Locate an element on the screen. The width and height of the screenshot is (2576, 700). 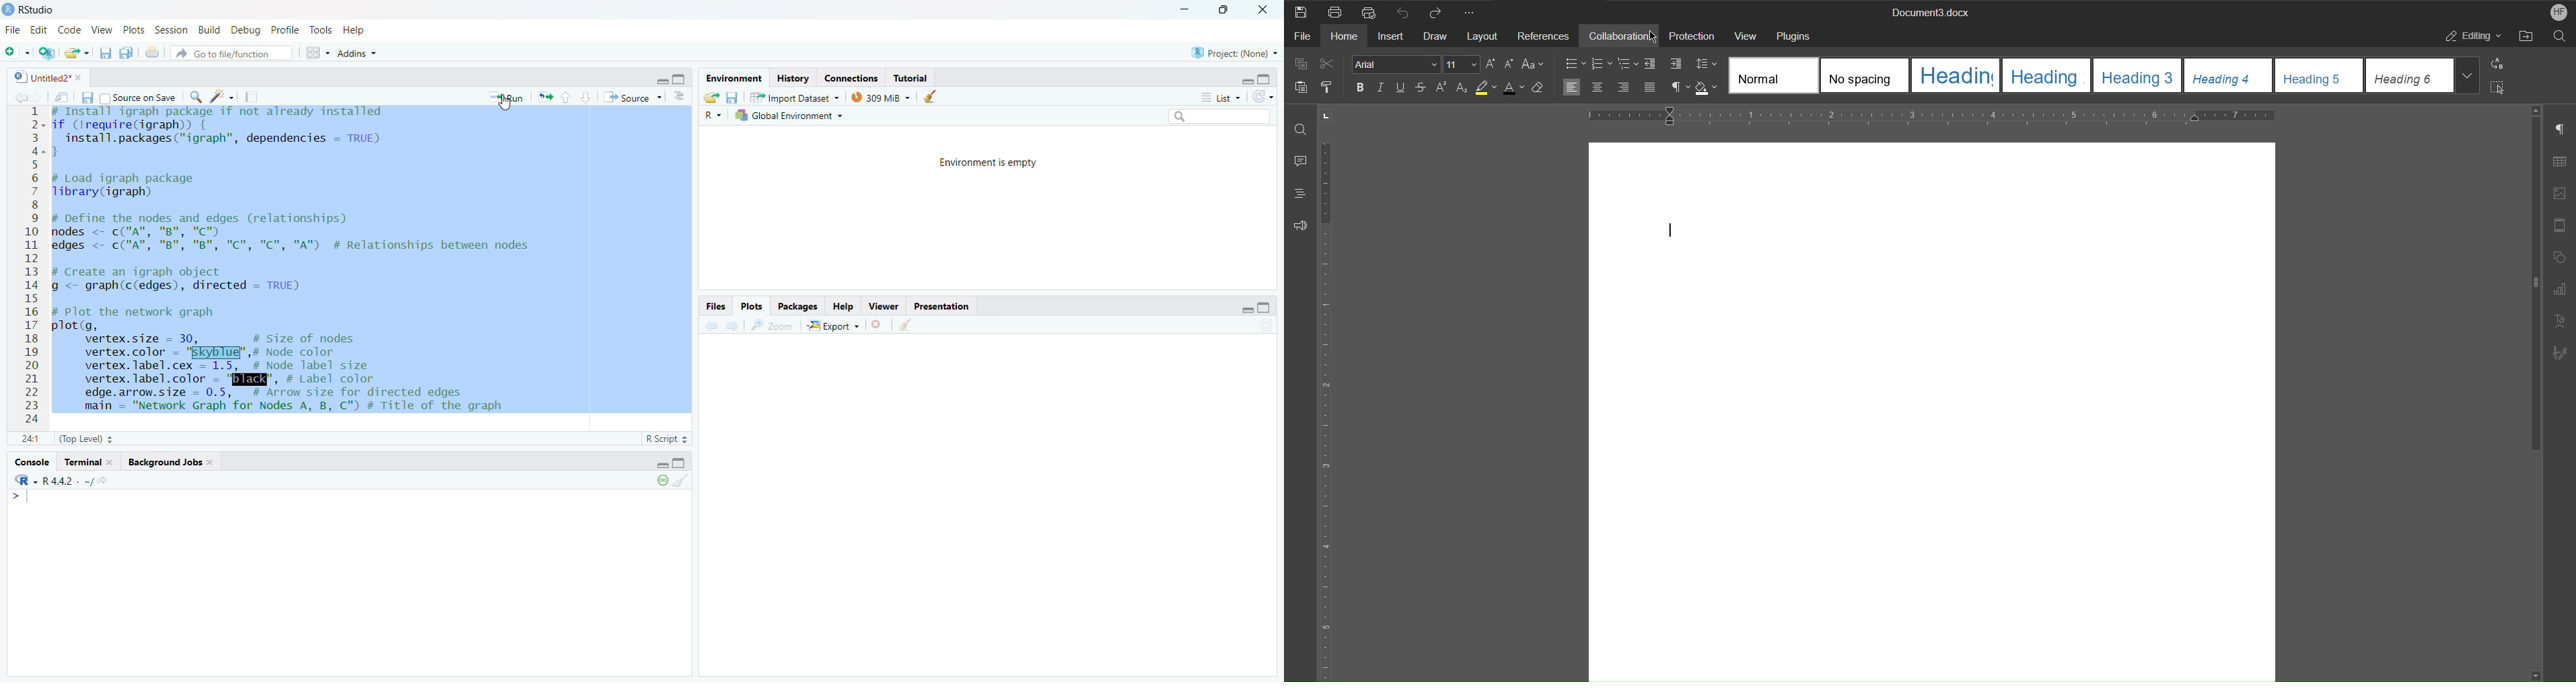
search is located at coordinates (1223, 114).